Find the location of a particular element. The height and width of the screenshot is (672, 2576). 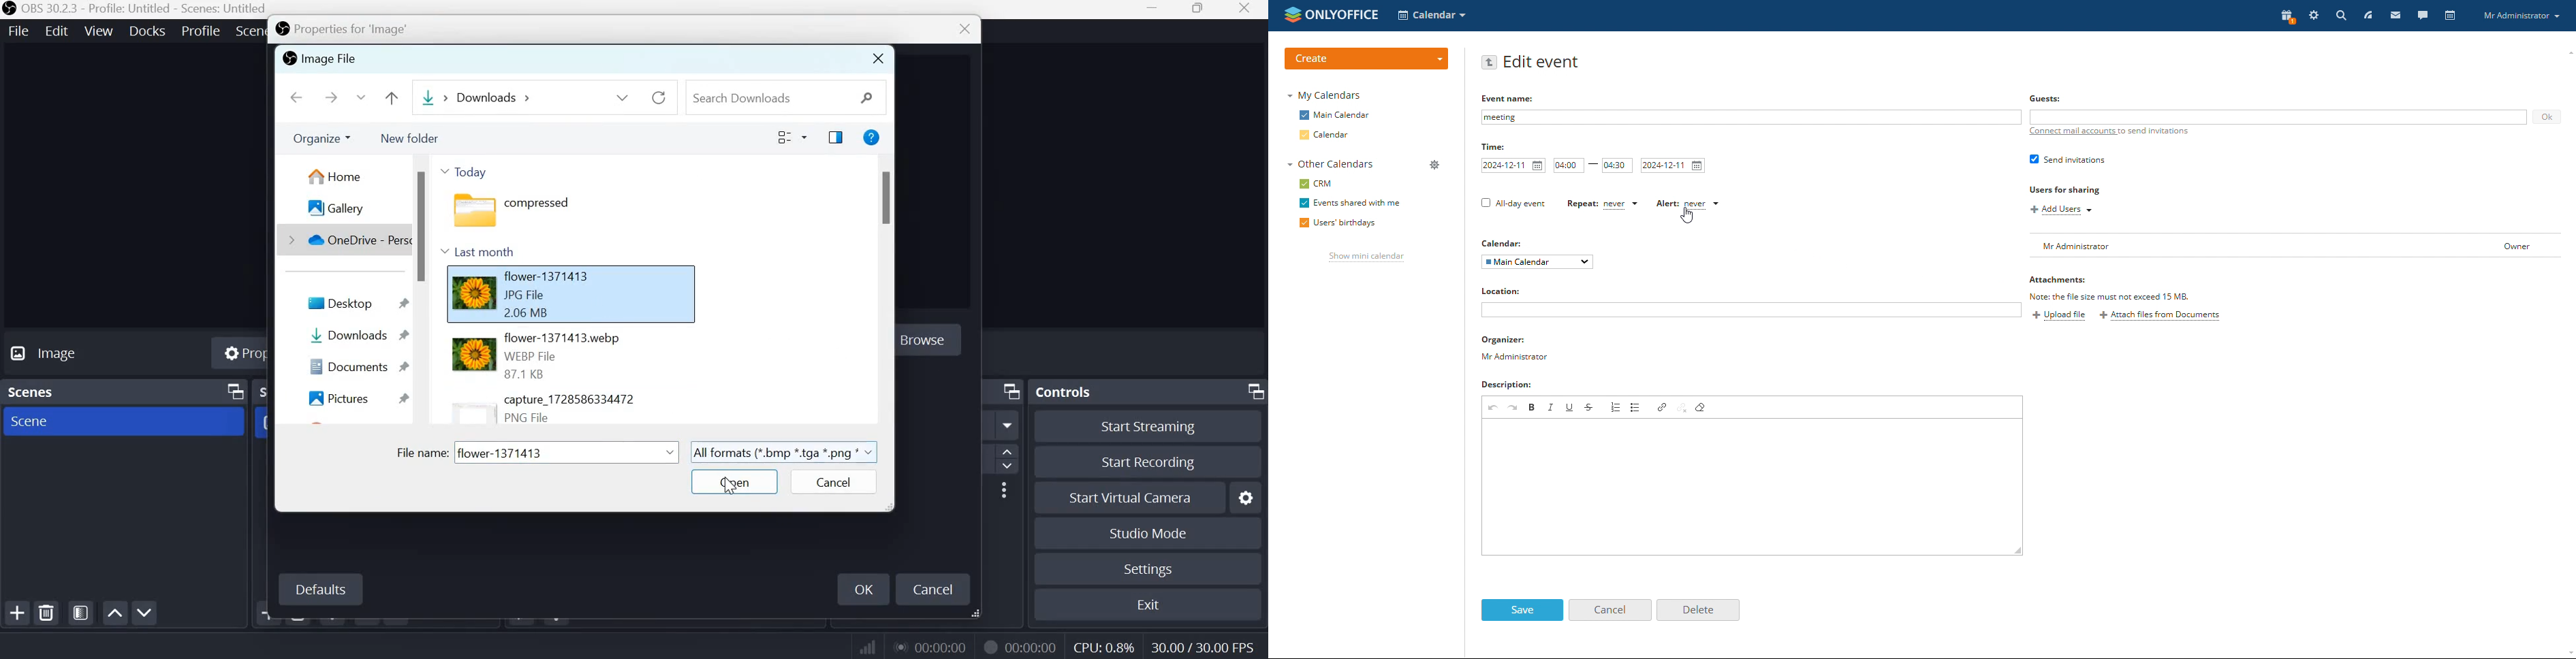

00:00:00 is located at coordinates (933, 647).